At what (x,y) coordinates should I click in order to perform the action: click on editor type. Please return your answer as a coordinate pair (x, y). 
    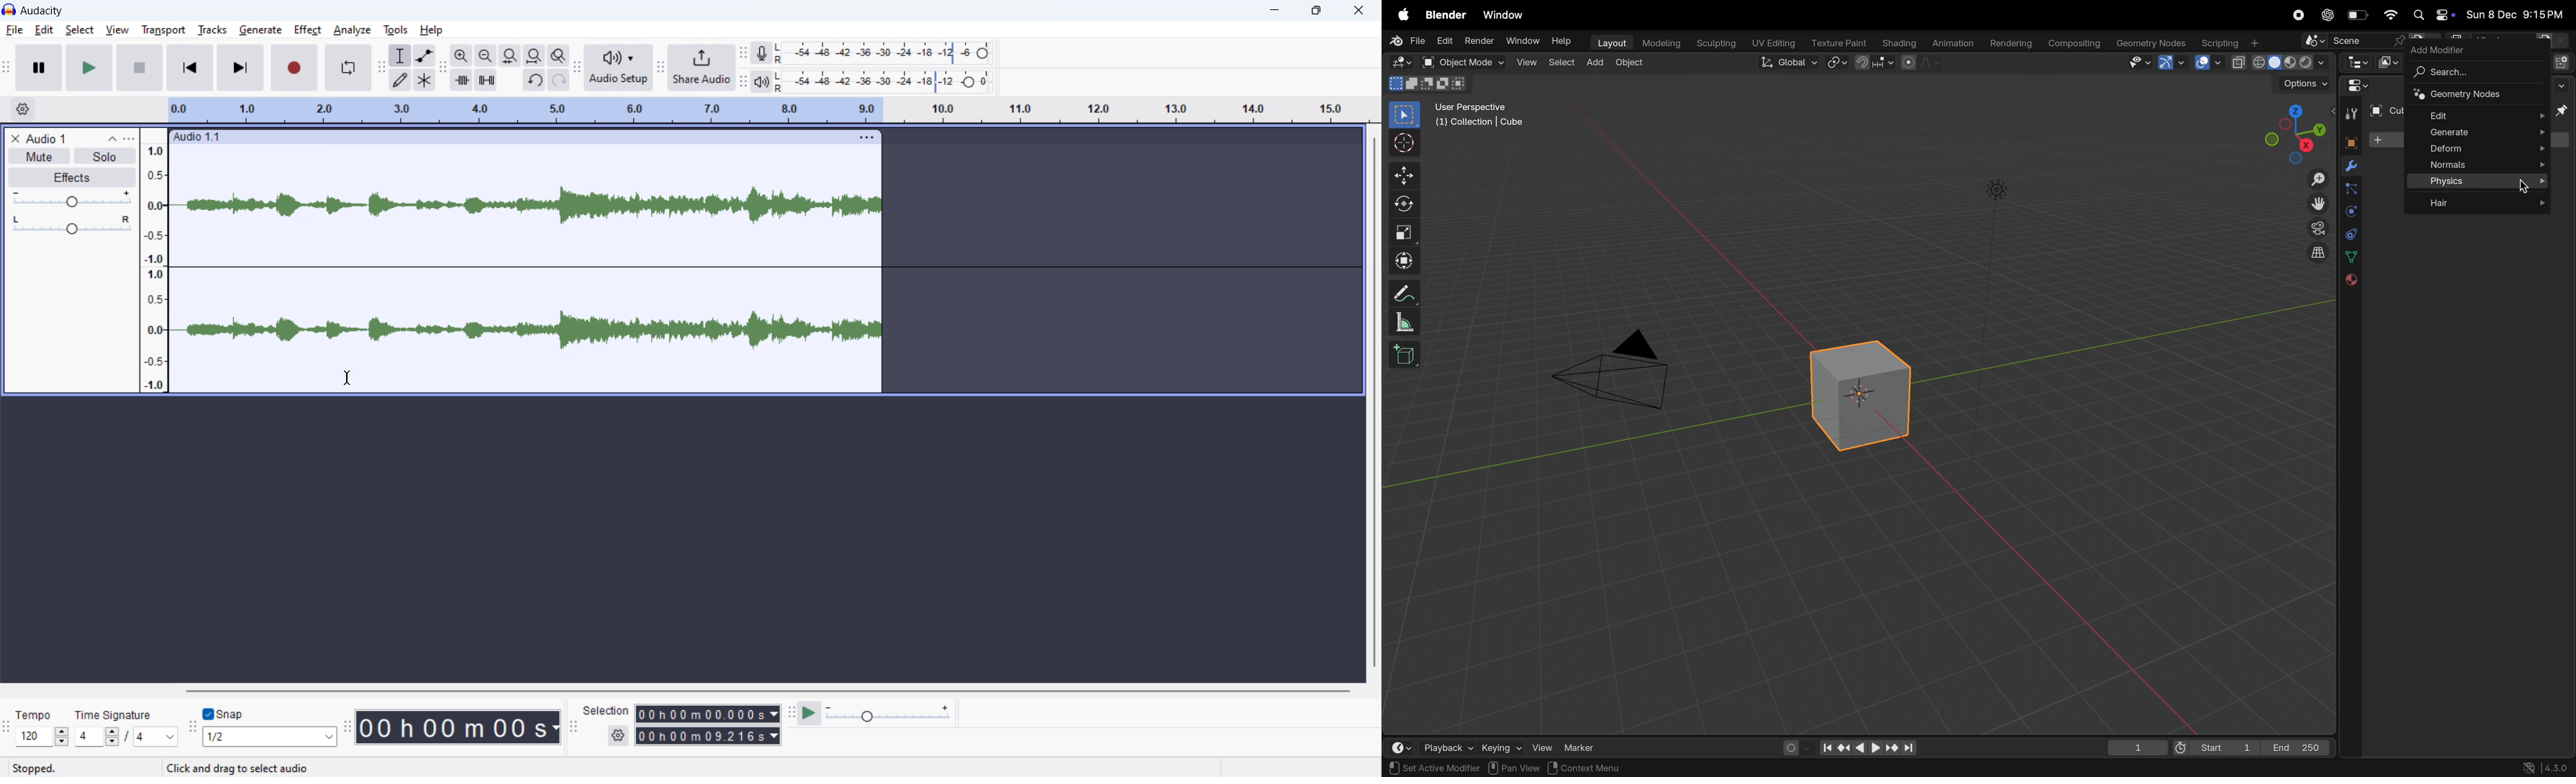
    Looking at the image, I should click on (1403, 748).